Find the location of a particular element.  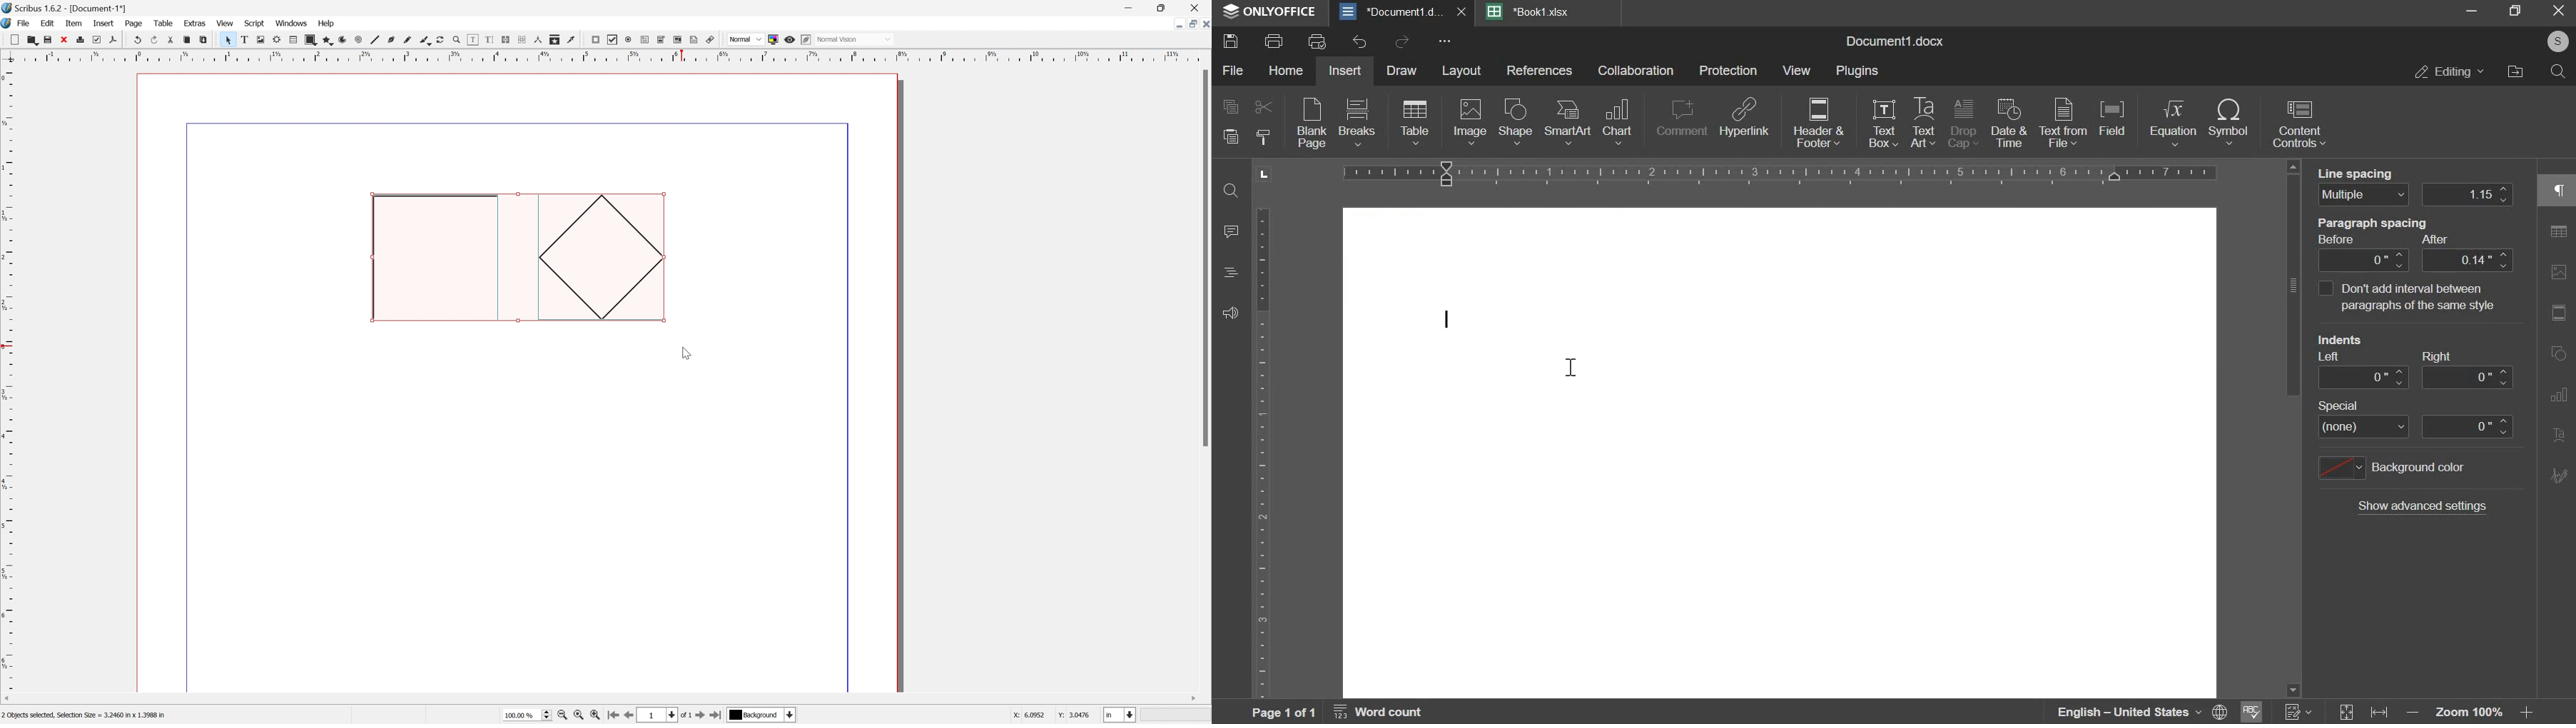

right is located at coordinates (2467, 378).